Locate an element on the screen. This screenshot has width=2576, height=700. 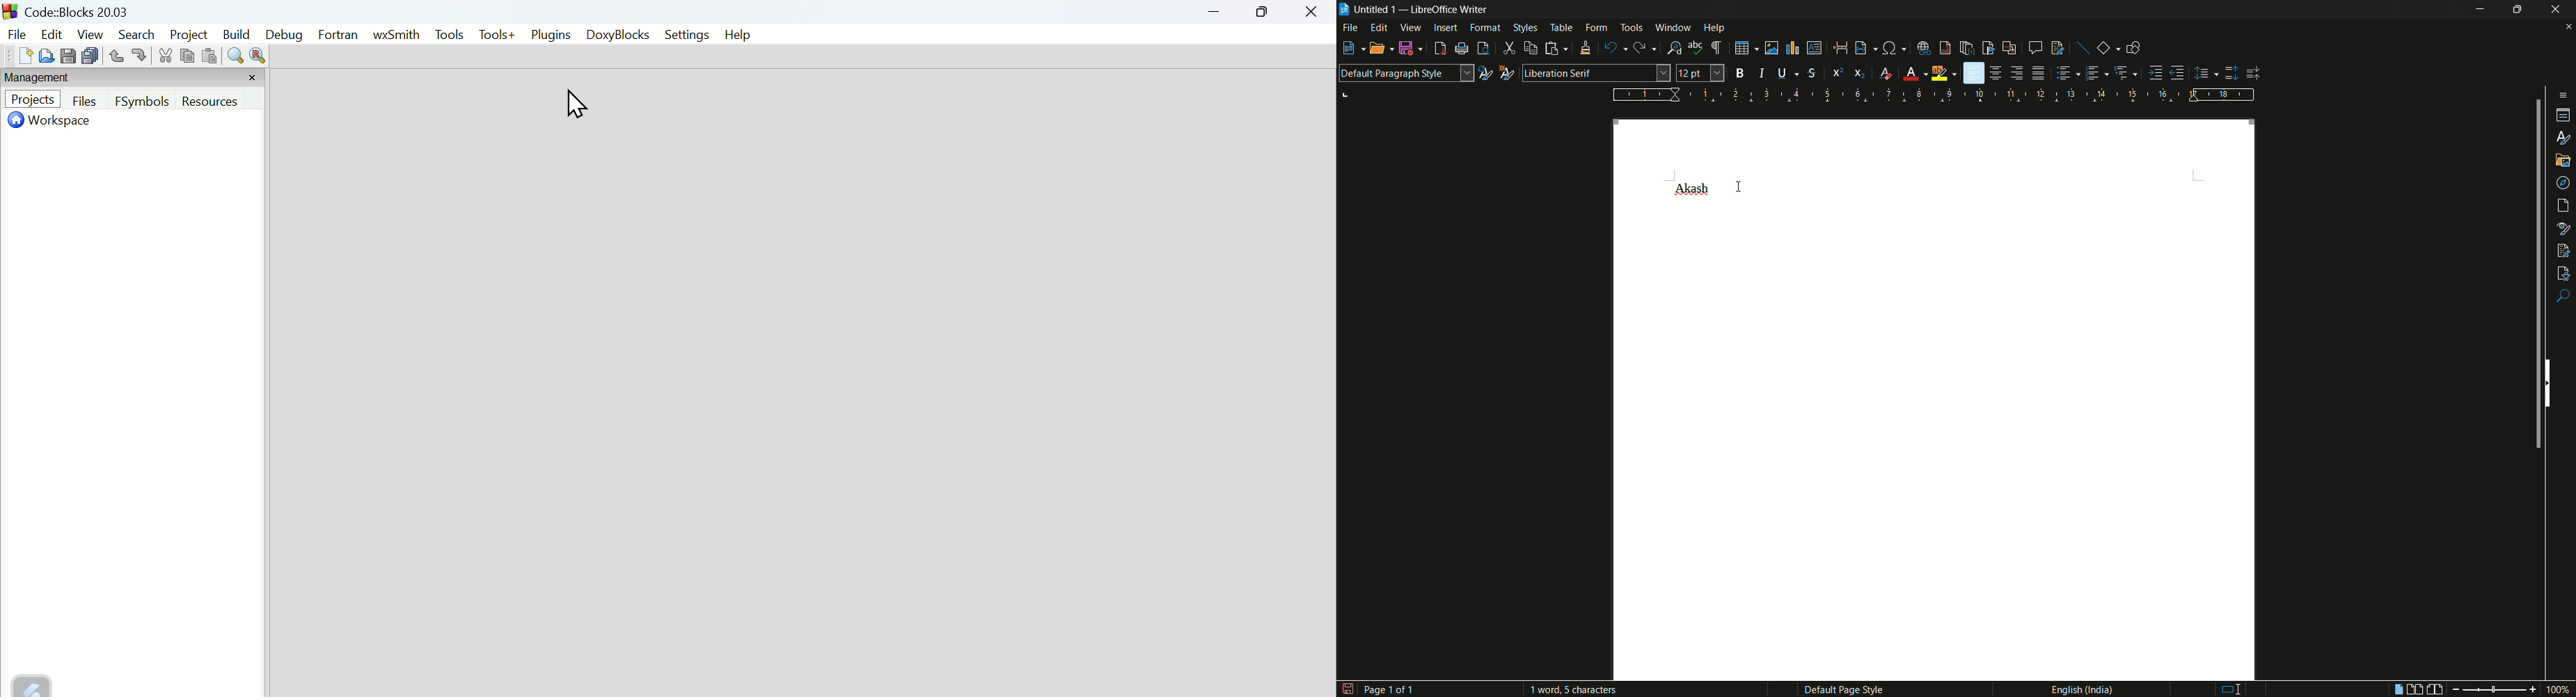
insert comment is located at coordinates (2035, 48).